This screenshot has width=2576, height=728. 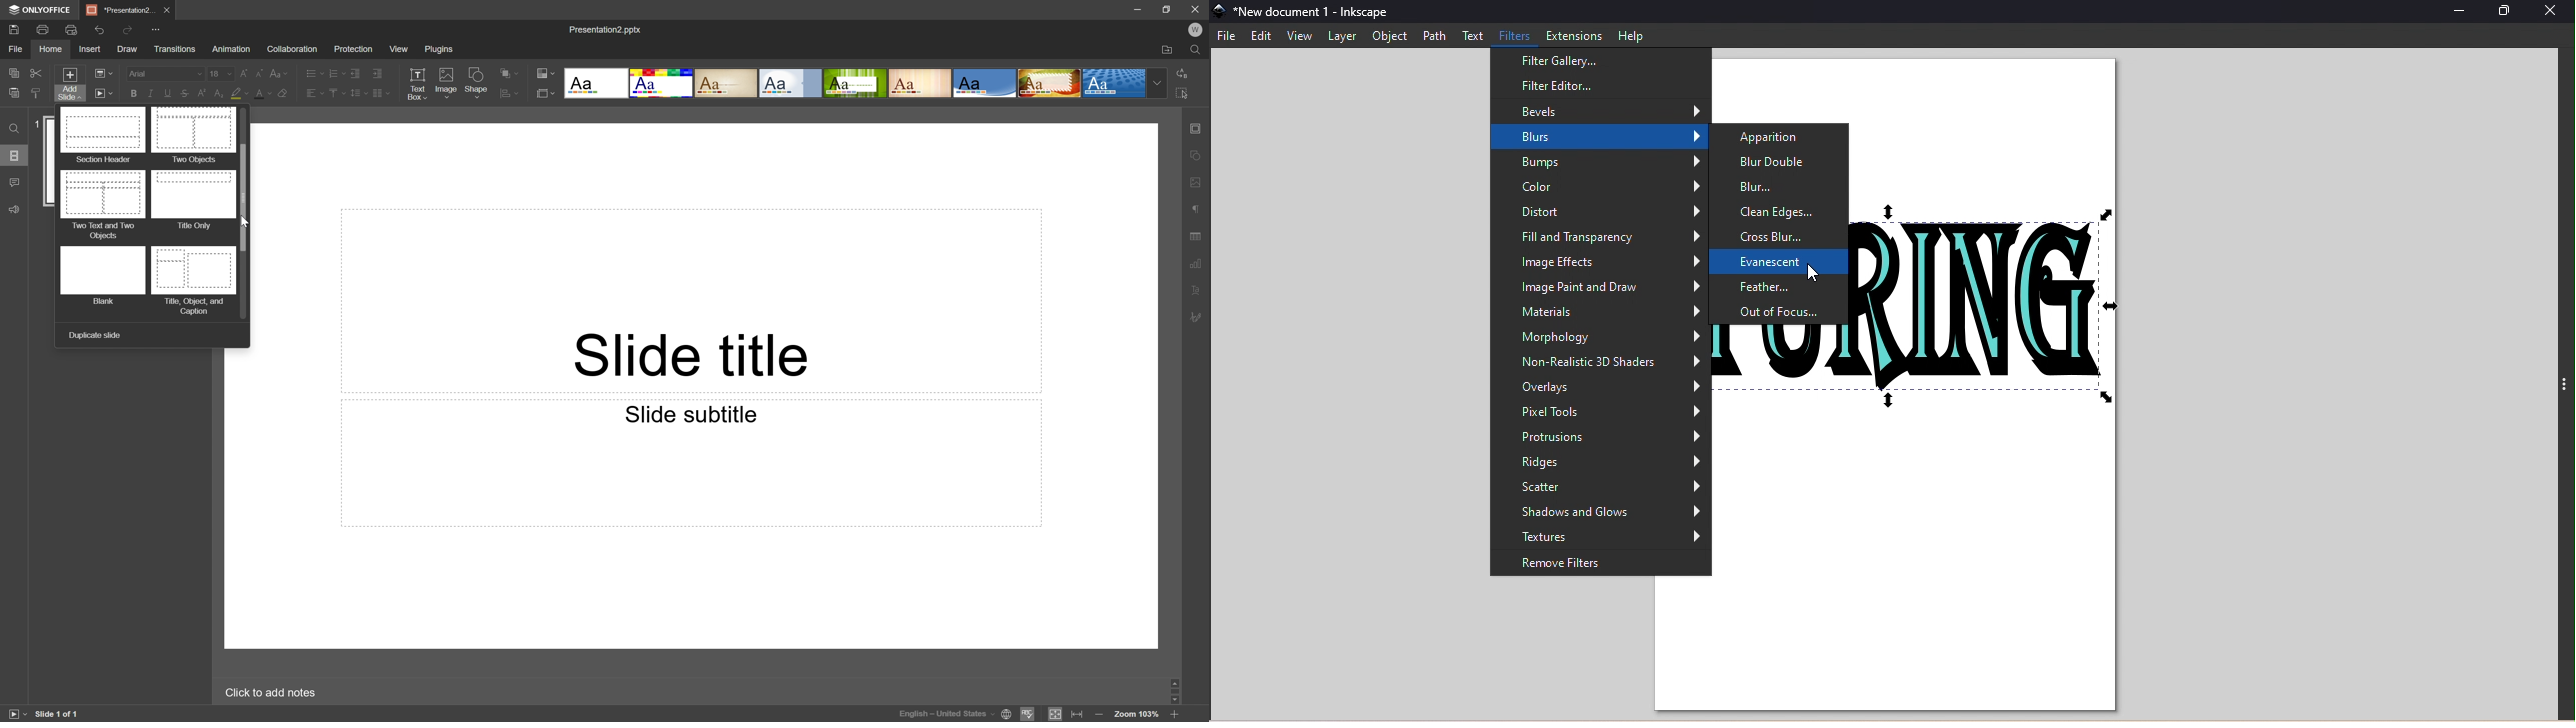 I want to click on Paragraph settings, so click(x=1197, y=207).